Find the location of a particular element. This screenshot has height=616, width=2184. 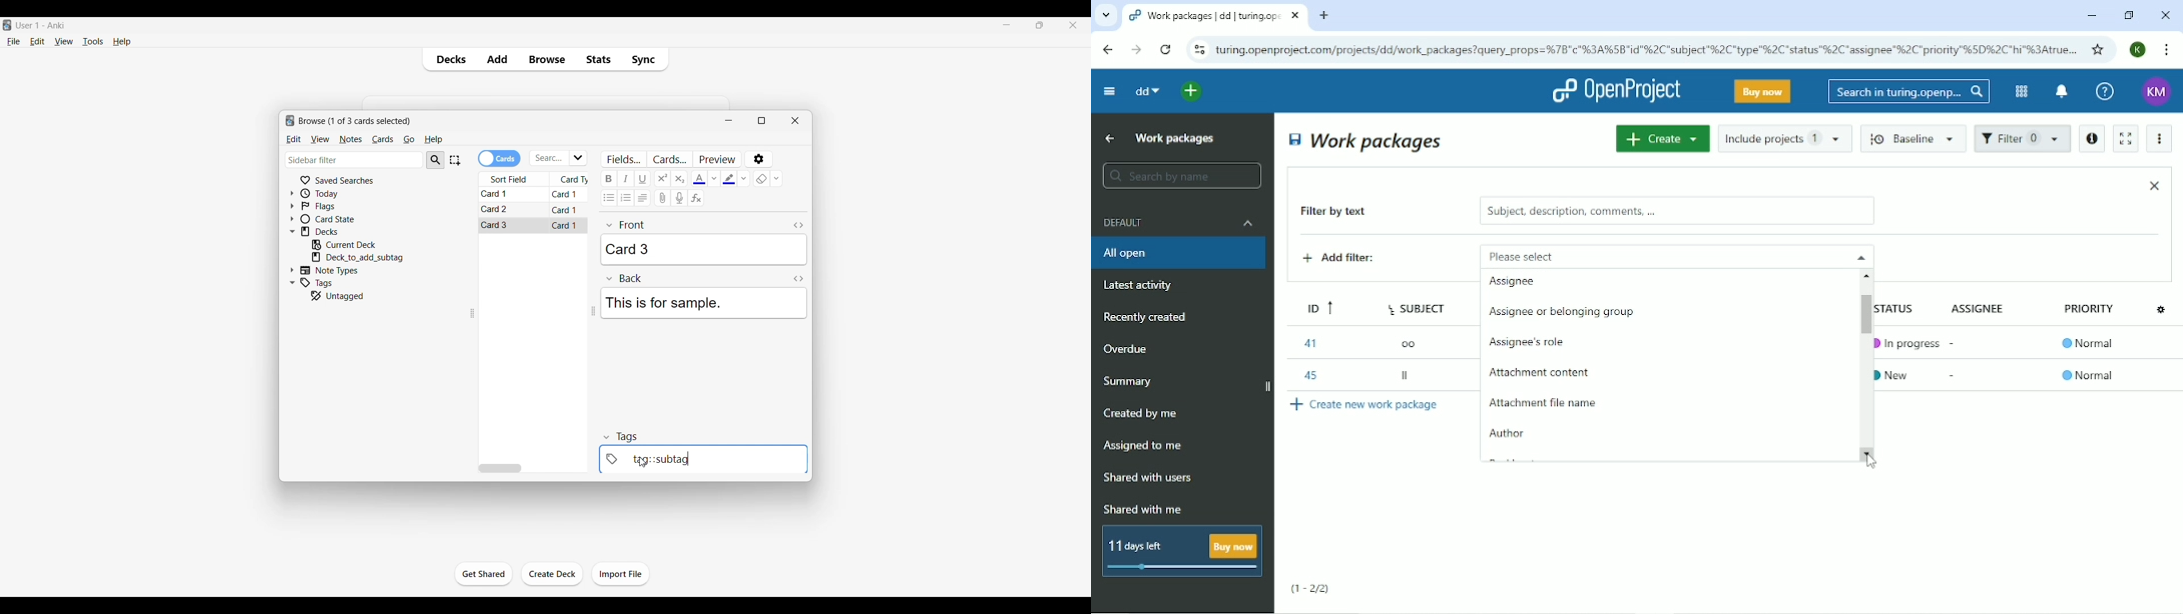

This is for sample is located at coordinates (703, 303).